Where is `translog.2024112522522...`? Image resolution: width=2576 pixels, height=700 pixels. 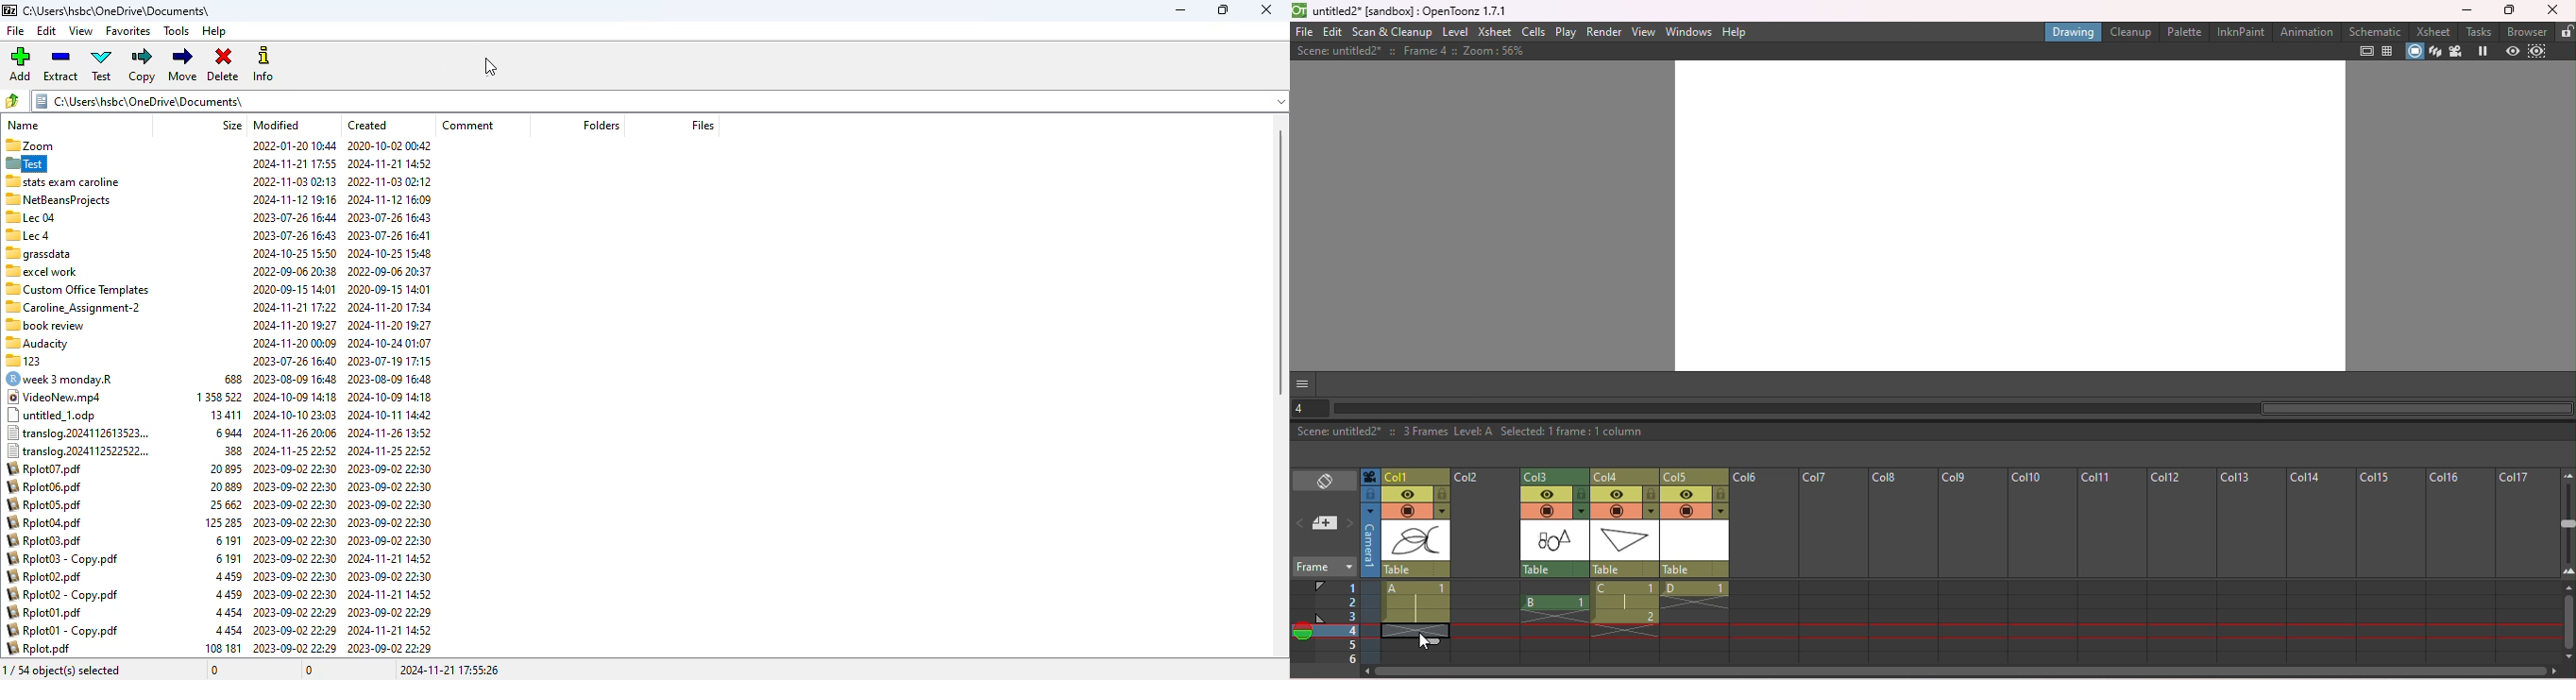
translog.2024112522522... is located at coordinates (78, 450).